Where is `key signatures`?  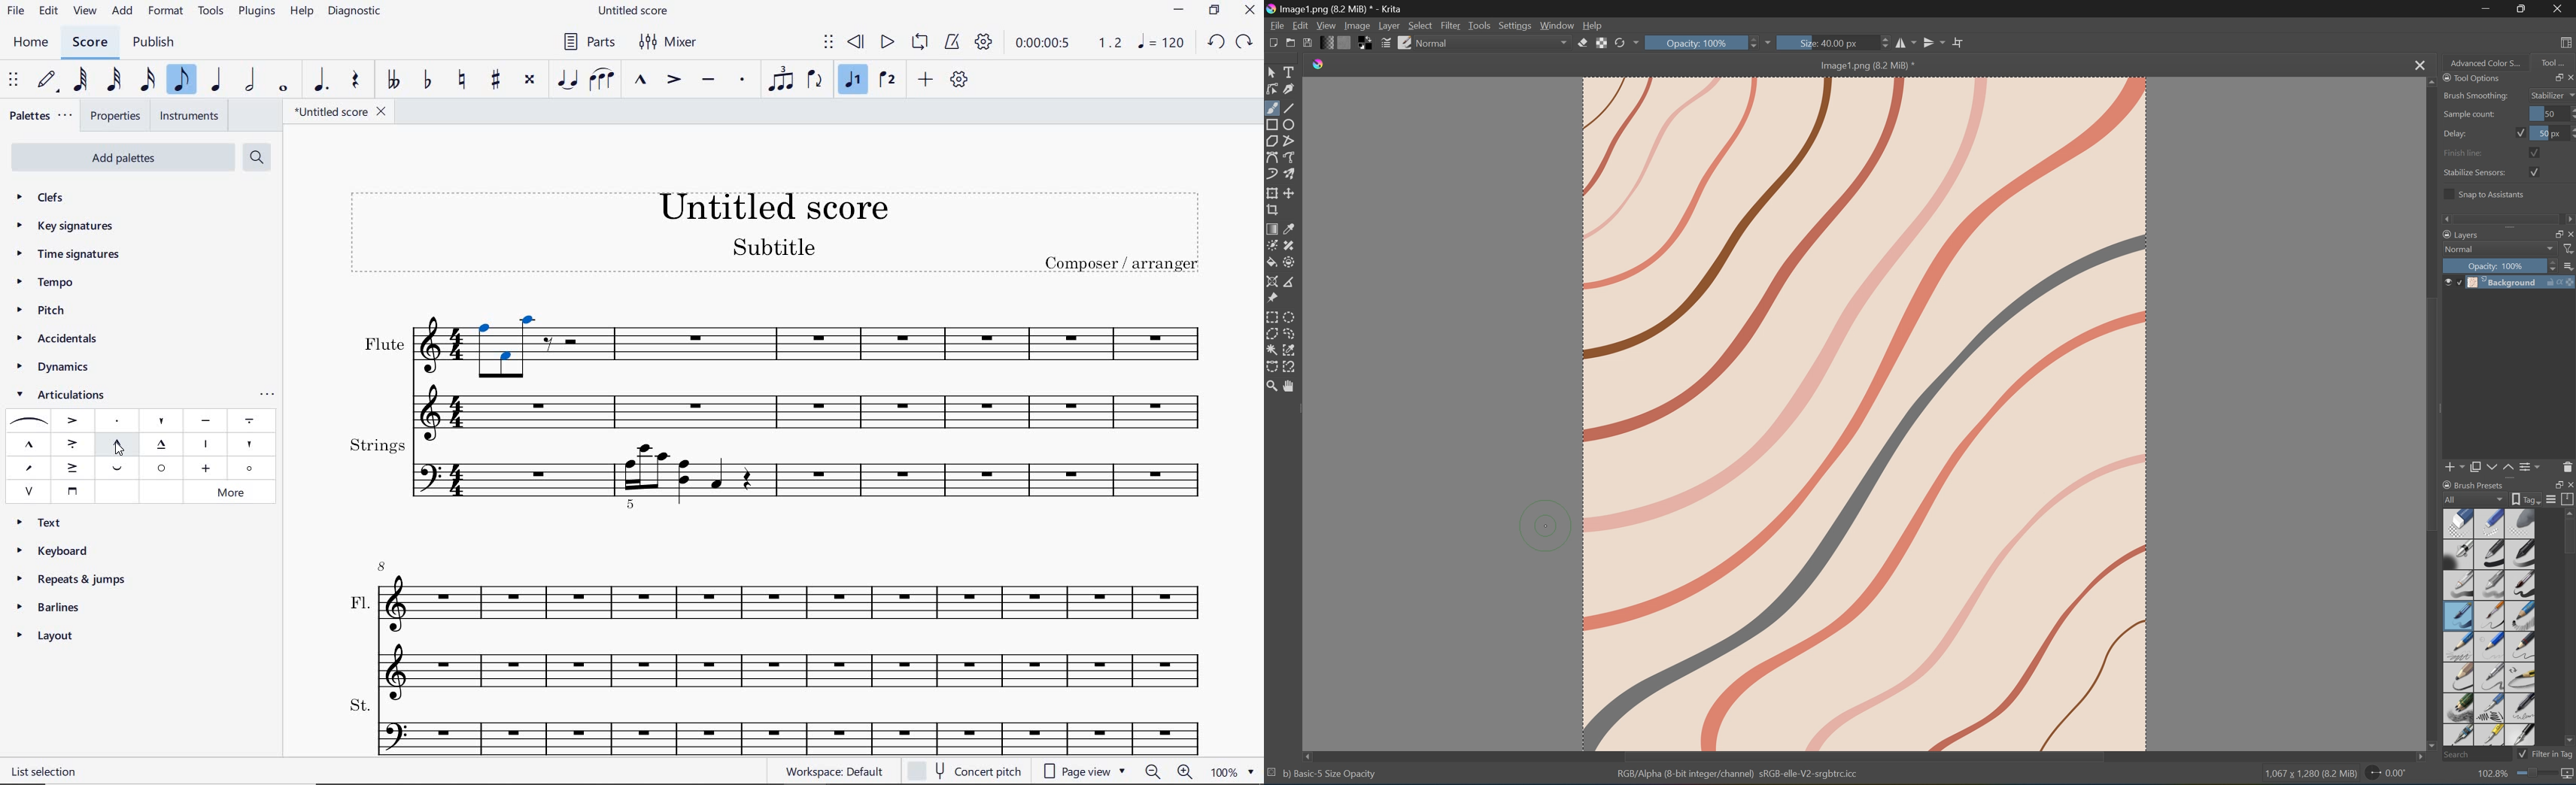 key signatures is located at coordinates (68, 229).